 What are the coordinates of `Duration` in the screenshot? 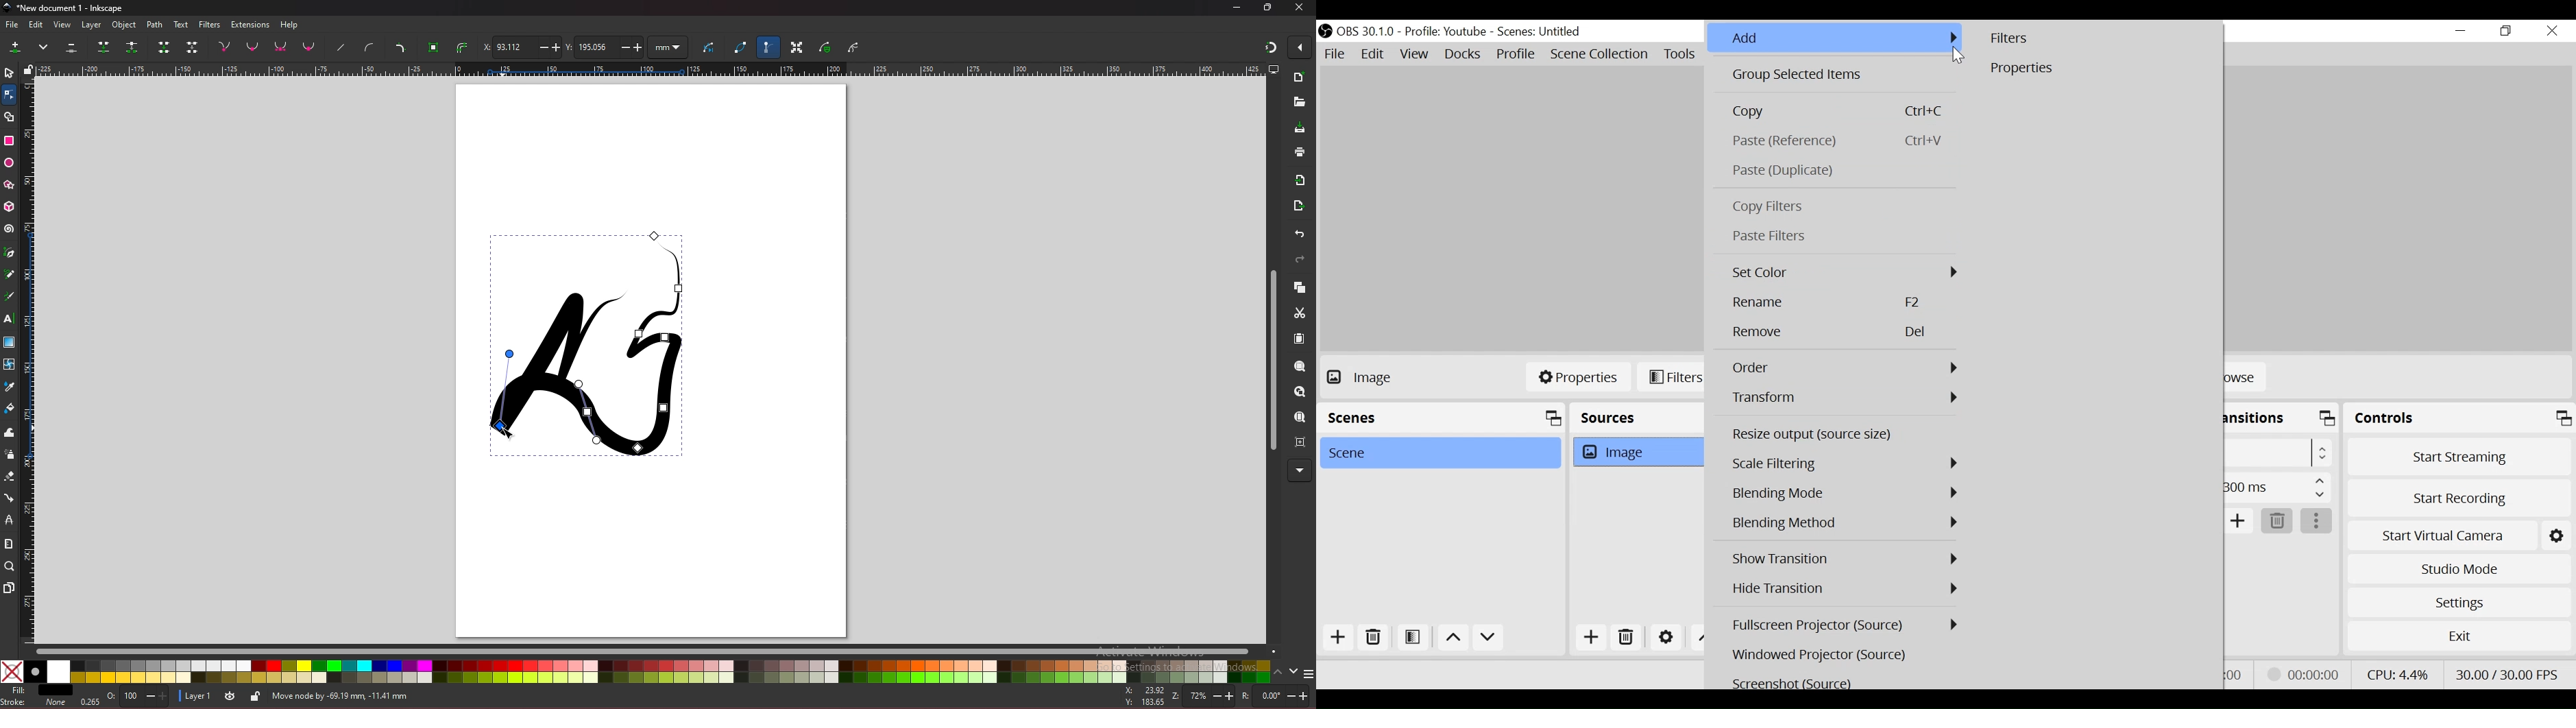 It's located at (2278, 489).